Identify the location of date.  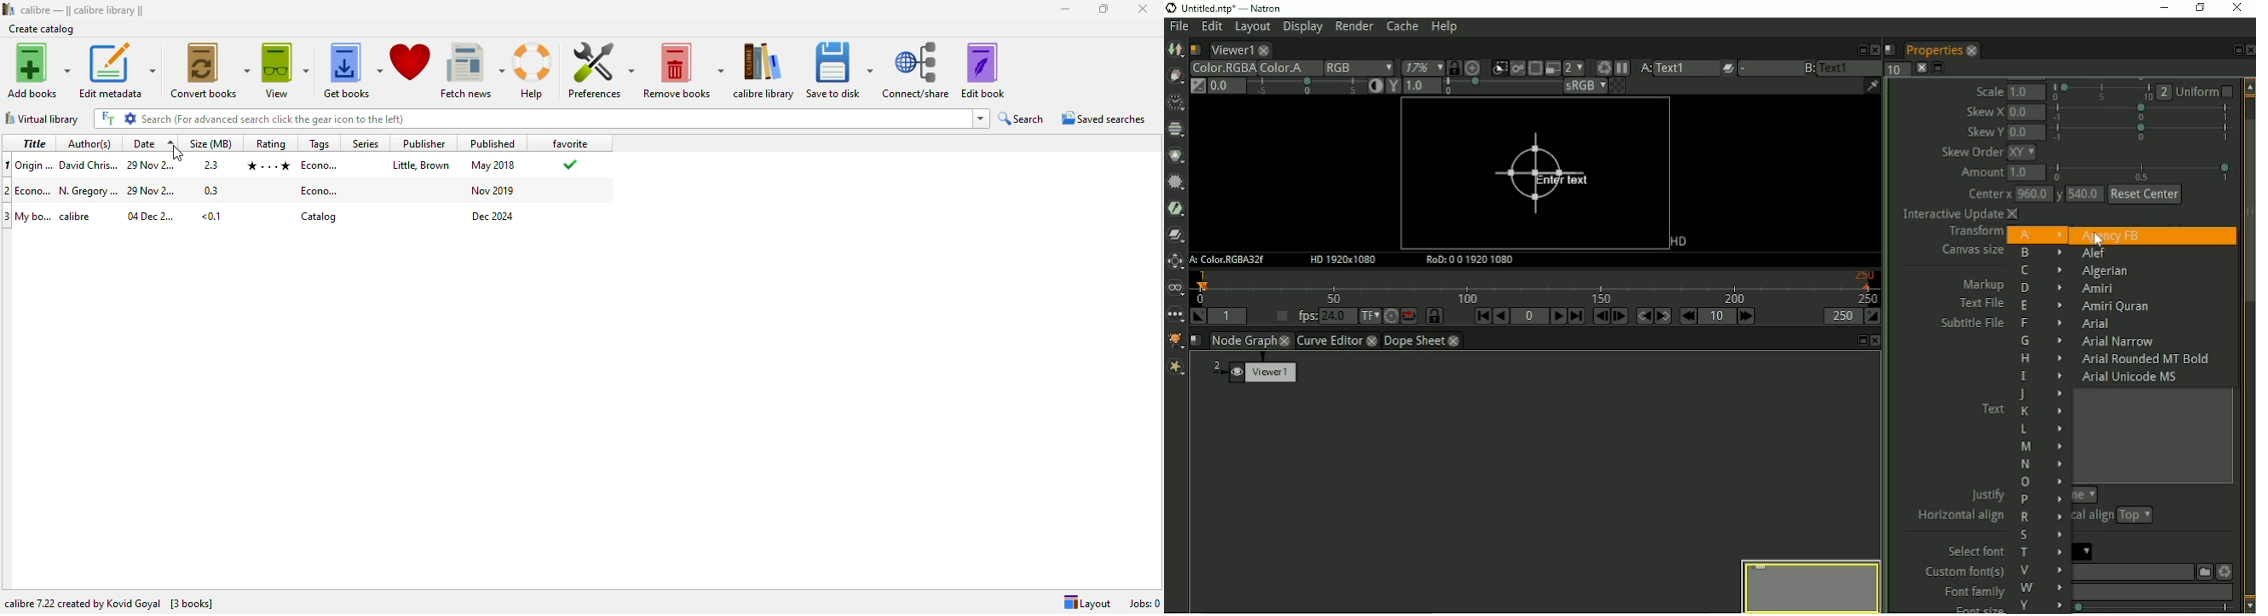
(151, 216).